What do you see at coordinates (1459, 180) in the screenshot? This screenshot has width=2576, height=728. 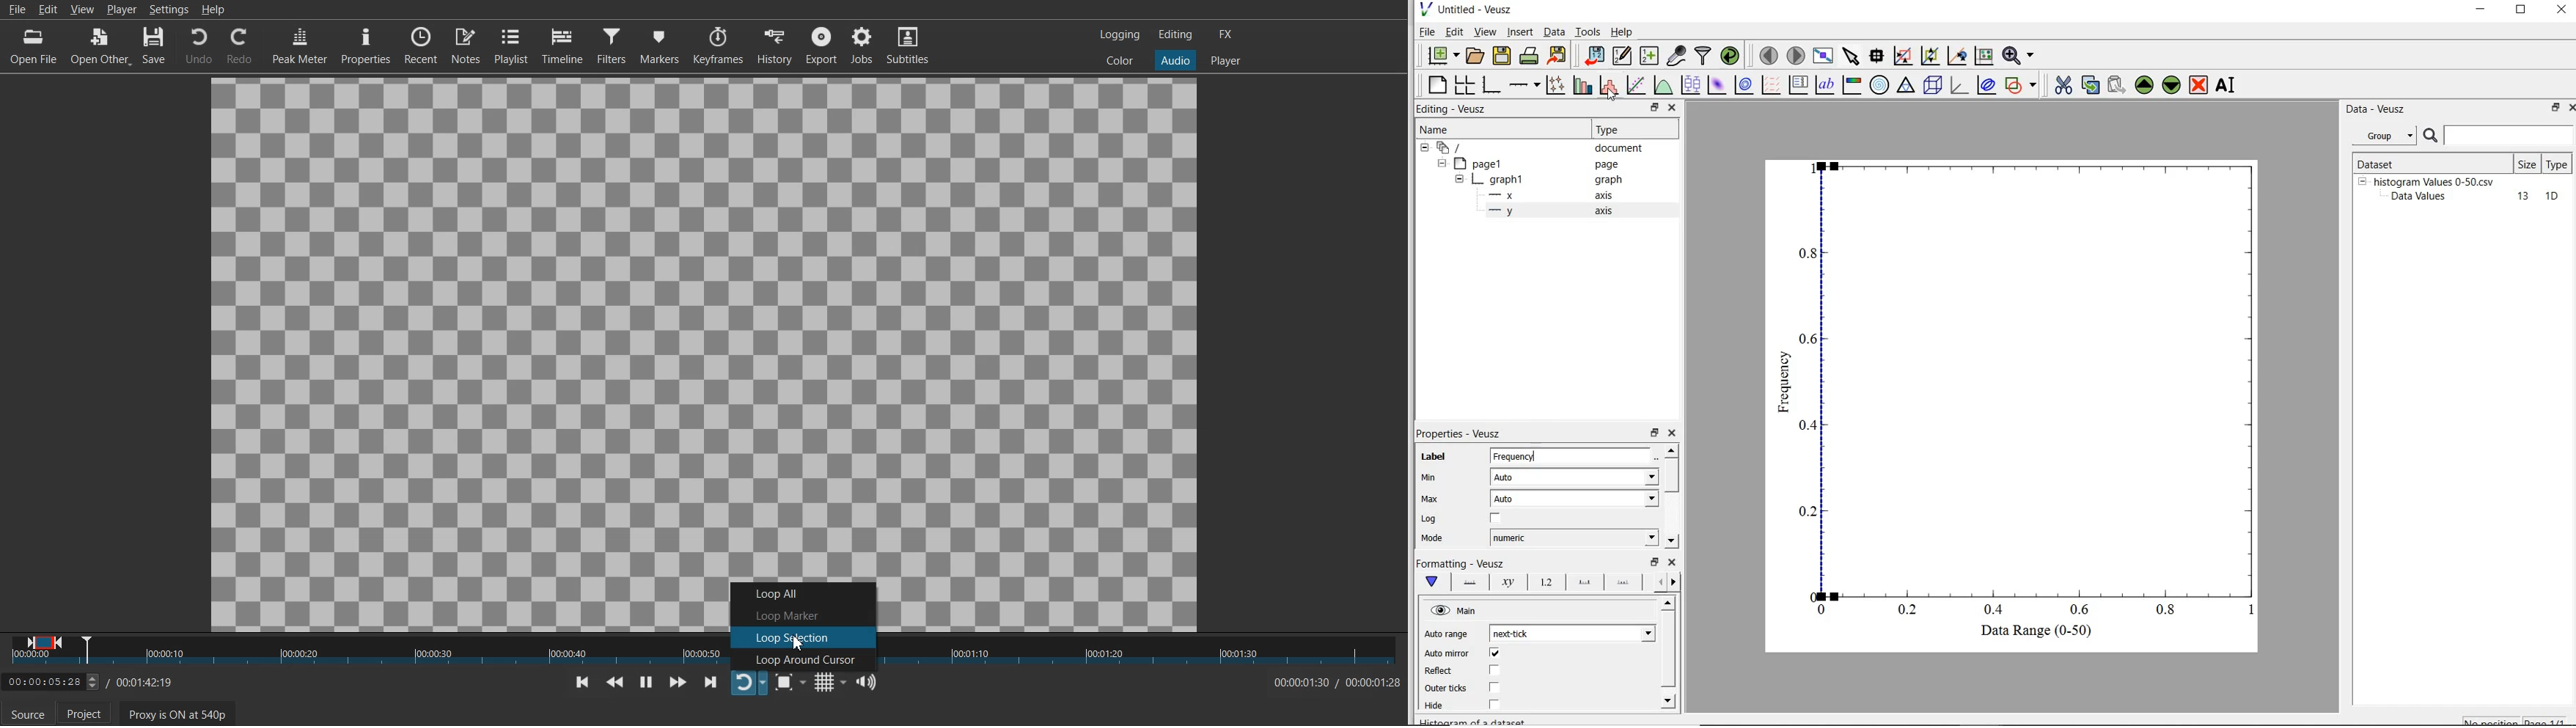 I see `hide` at bounding box center [1459, 180].